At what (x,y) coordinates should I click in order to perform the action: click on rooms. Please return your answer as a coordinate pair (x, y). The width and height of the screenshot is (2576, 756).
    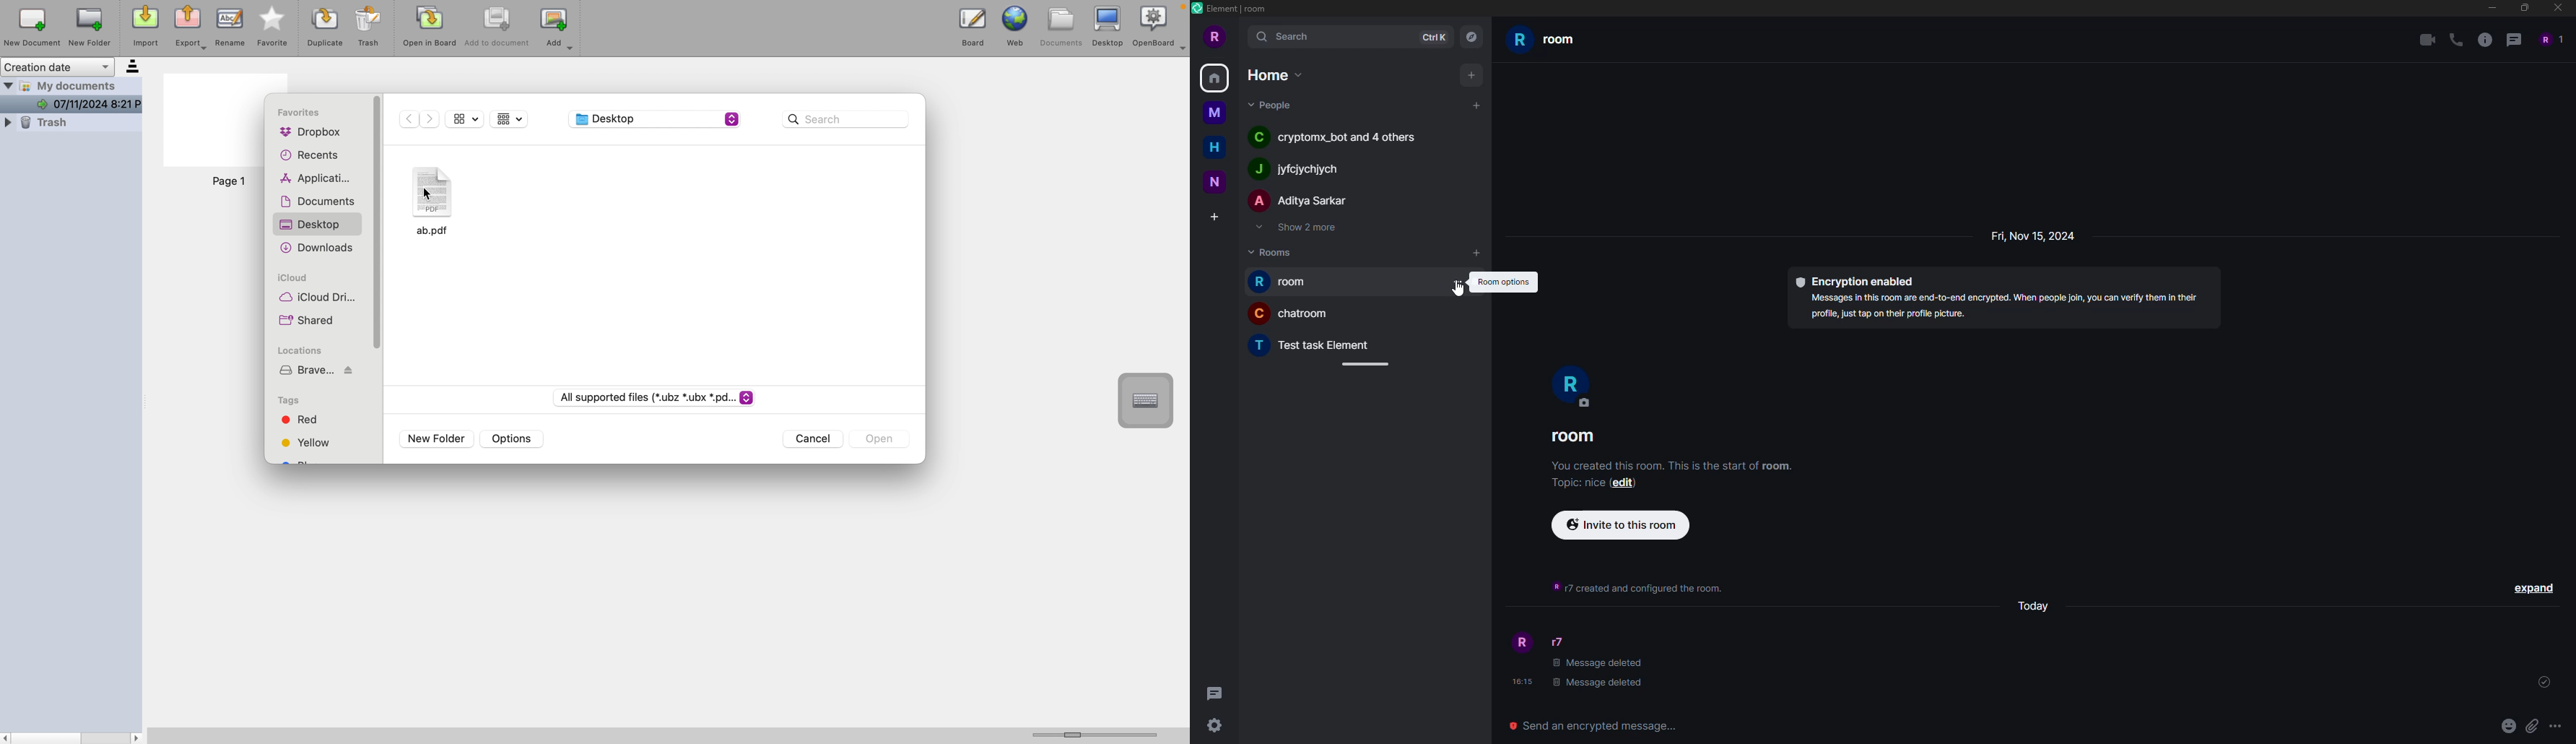
    Looking at the image, I should click on (1275, 252).